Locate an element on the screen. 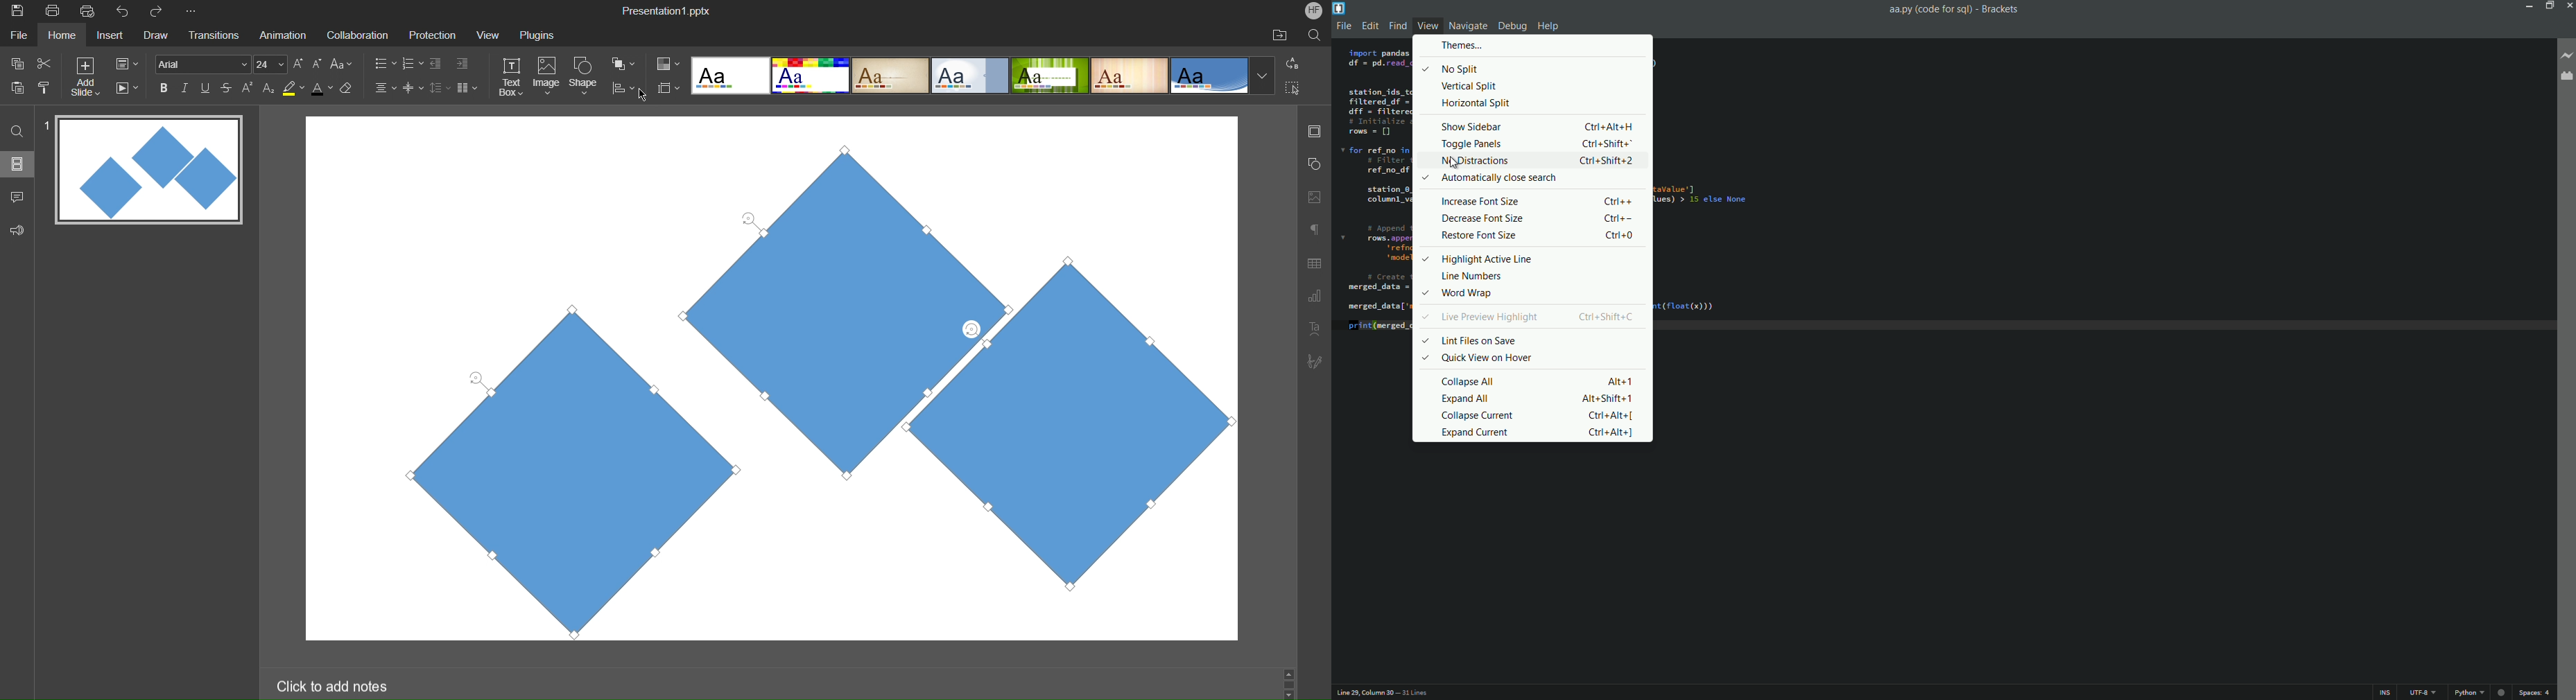 The height and width of the screenshot is (700, 2576). View is located at coordinates (484, 35).